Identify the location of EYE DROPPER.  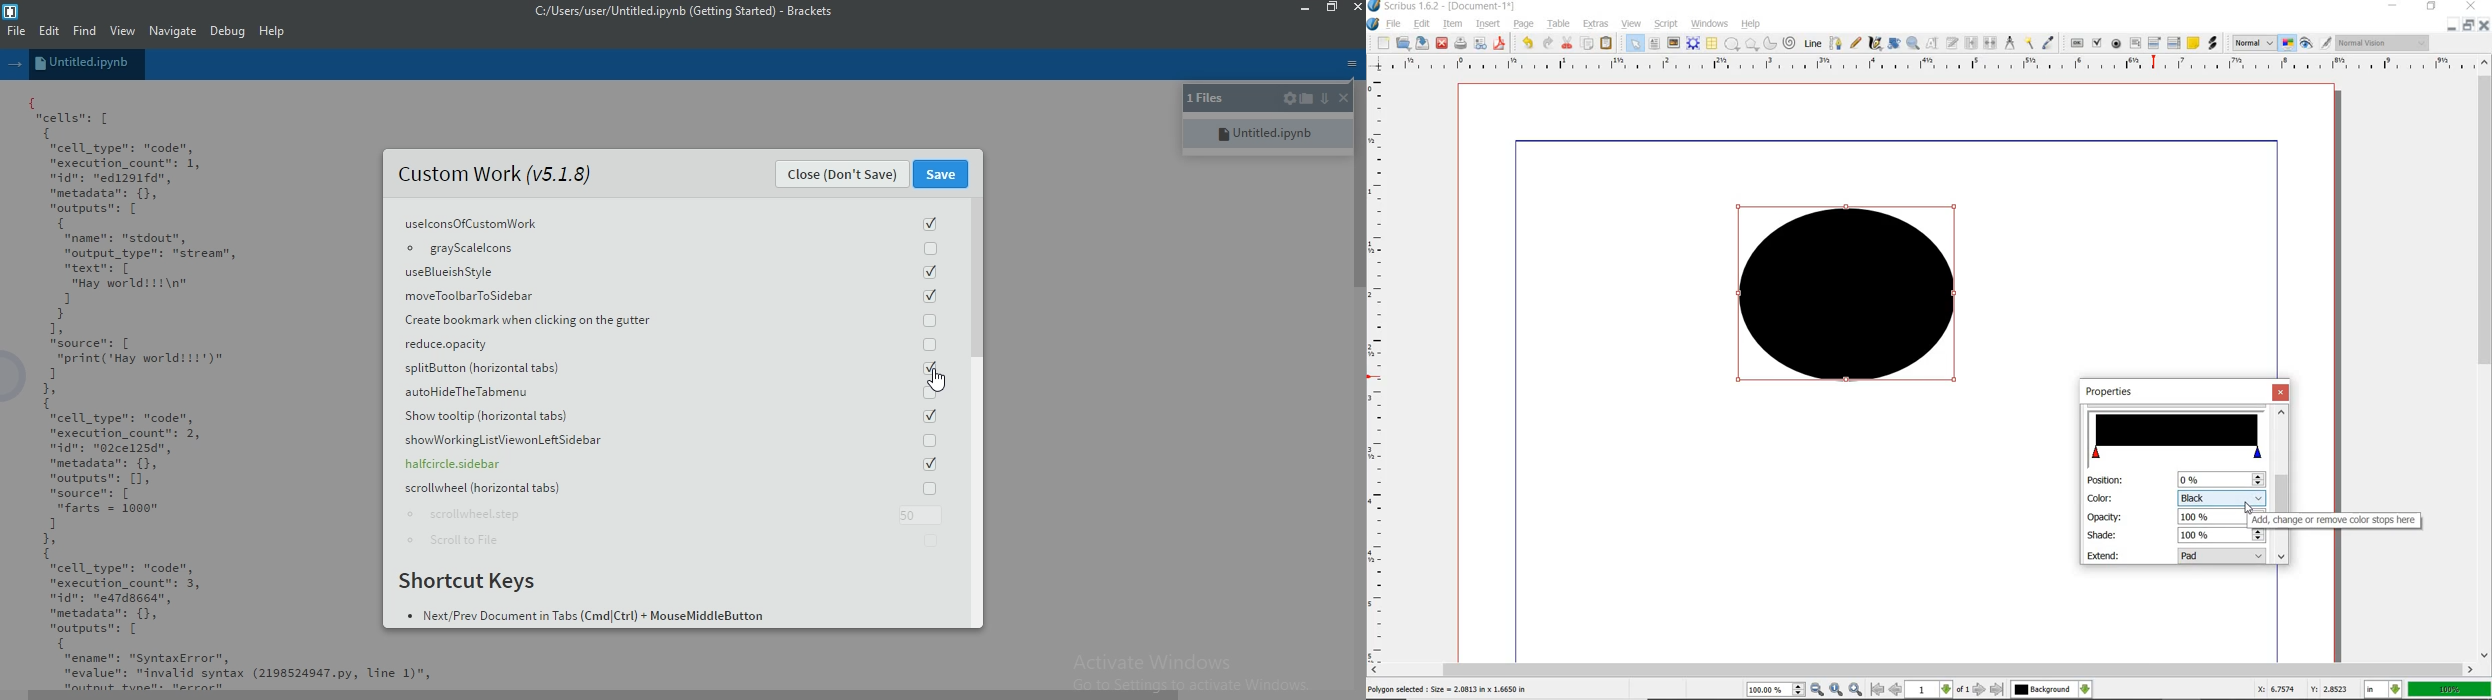
(2049, 44).